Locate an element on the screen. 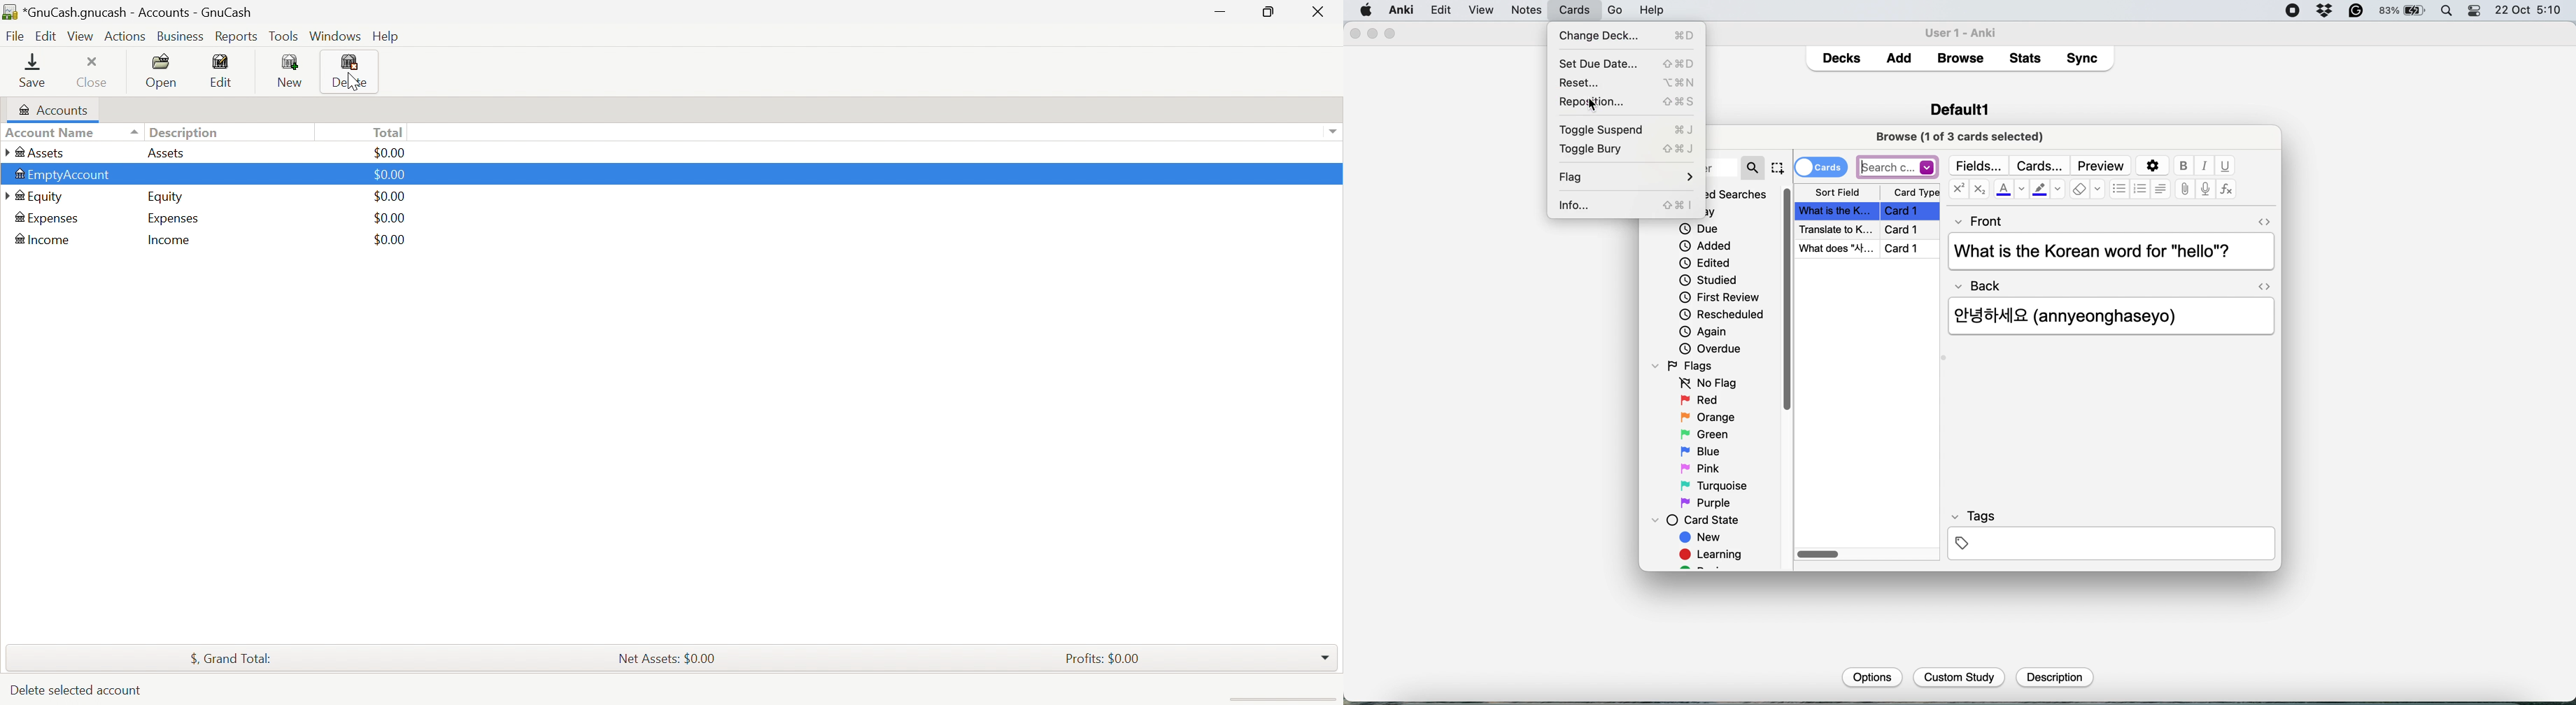 The image size is (2576, 728). Description is located at coordinates (187, 132).